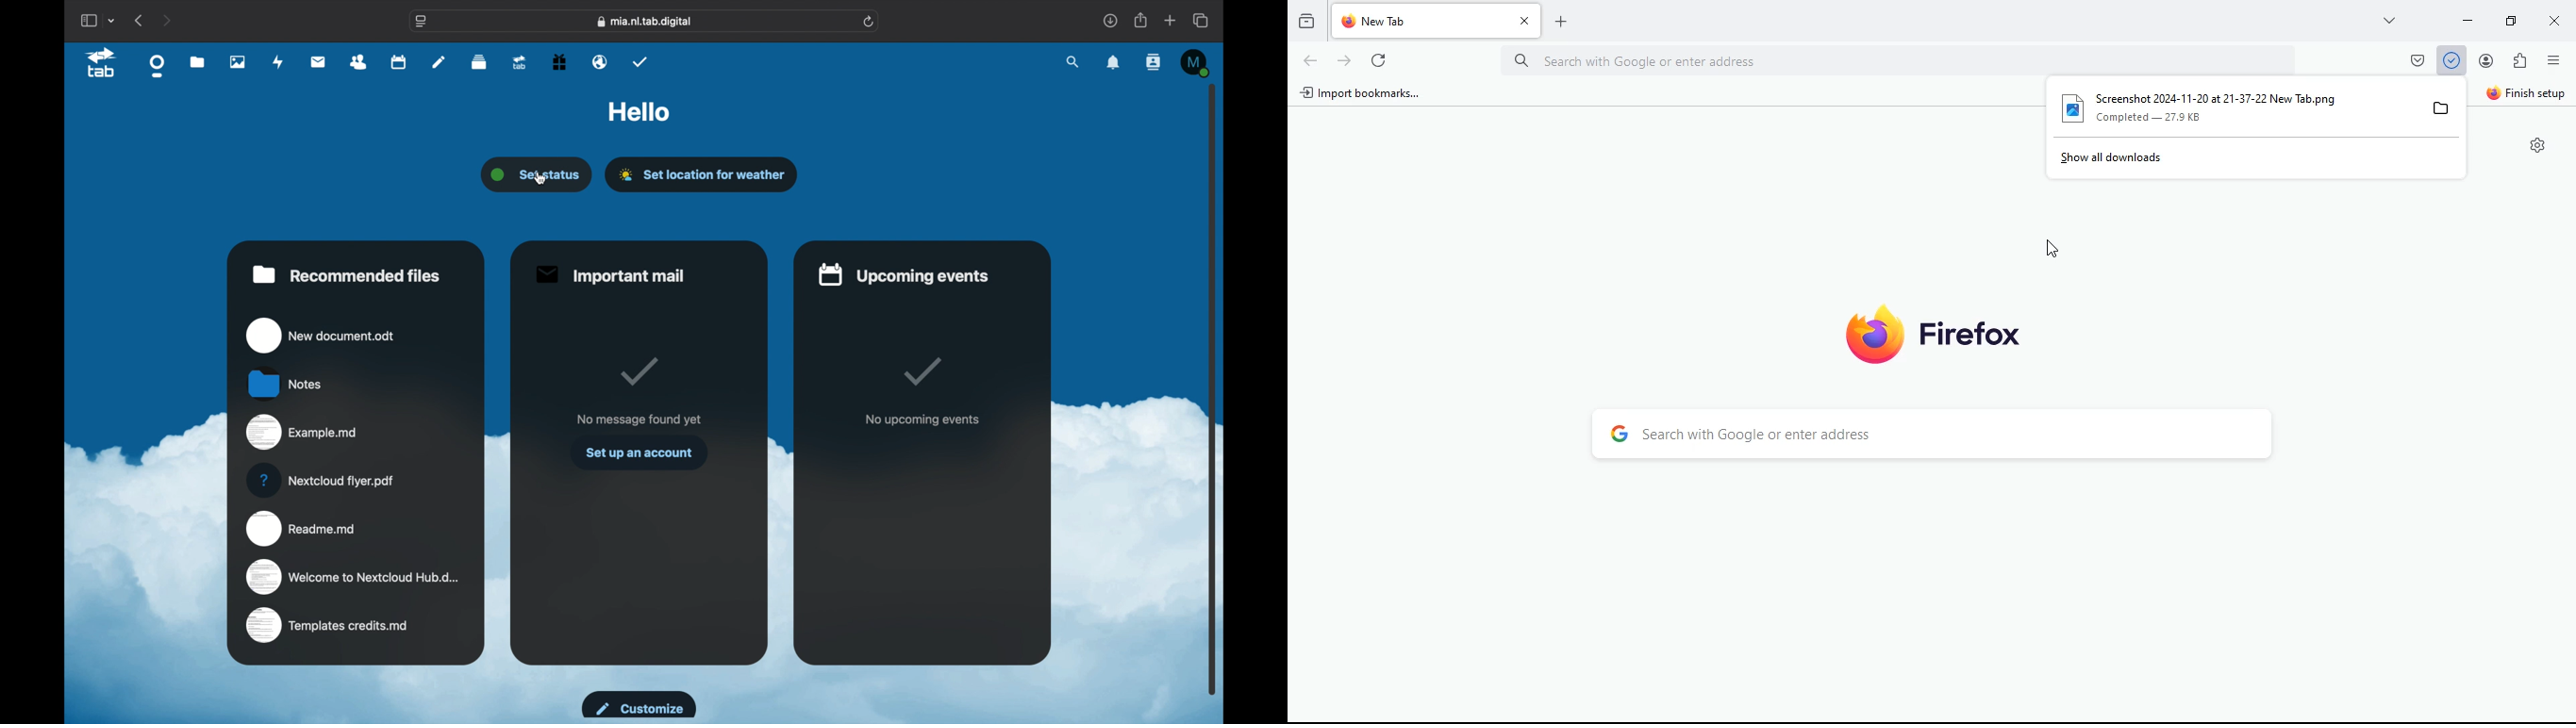  I want to click on upcoming events, so click(902, 274).